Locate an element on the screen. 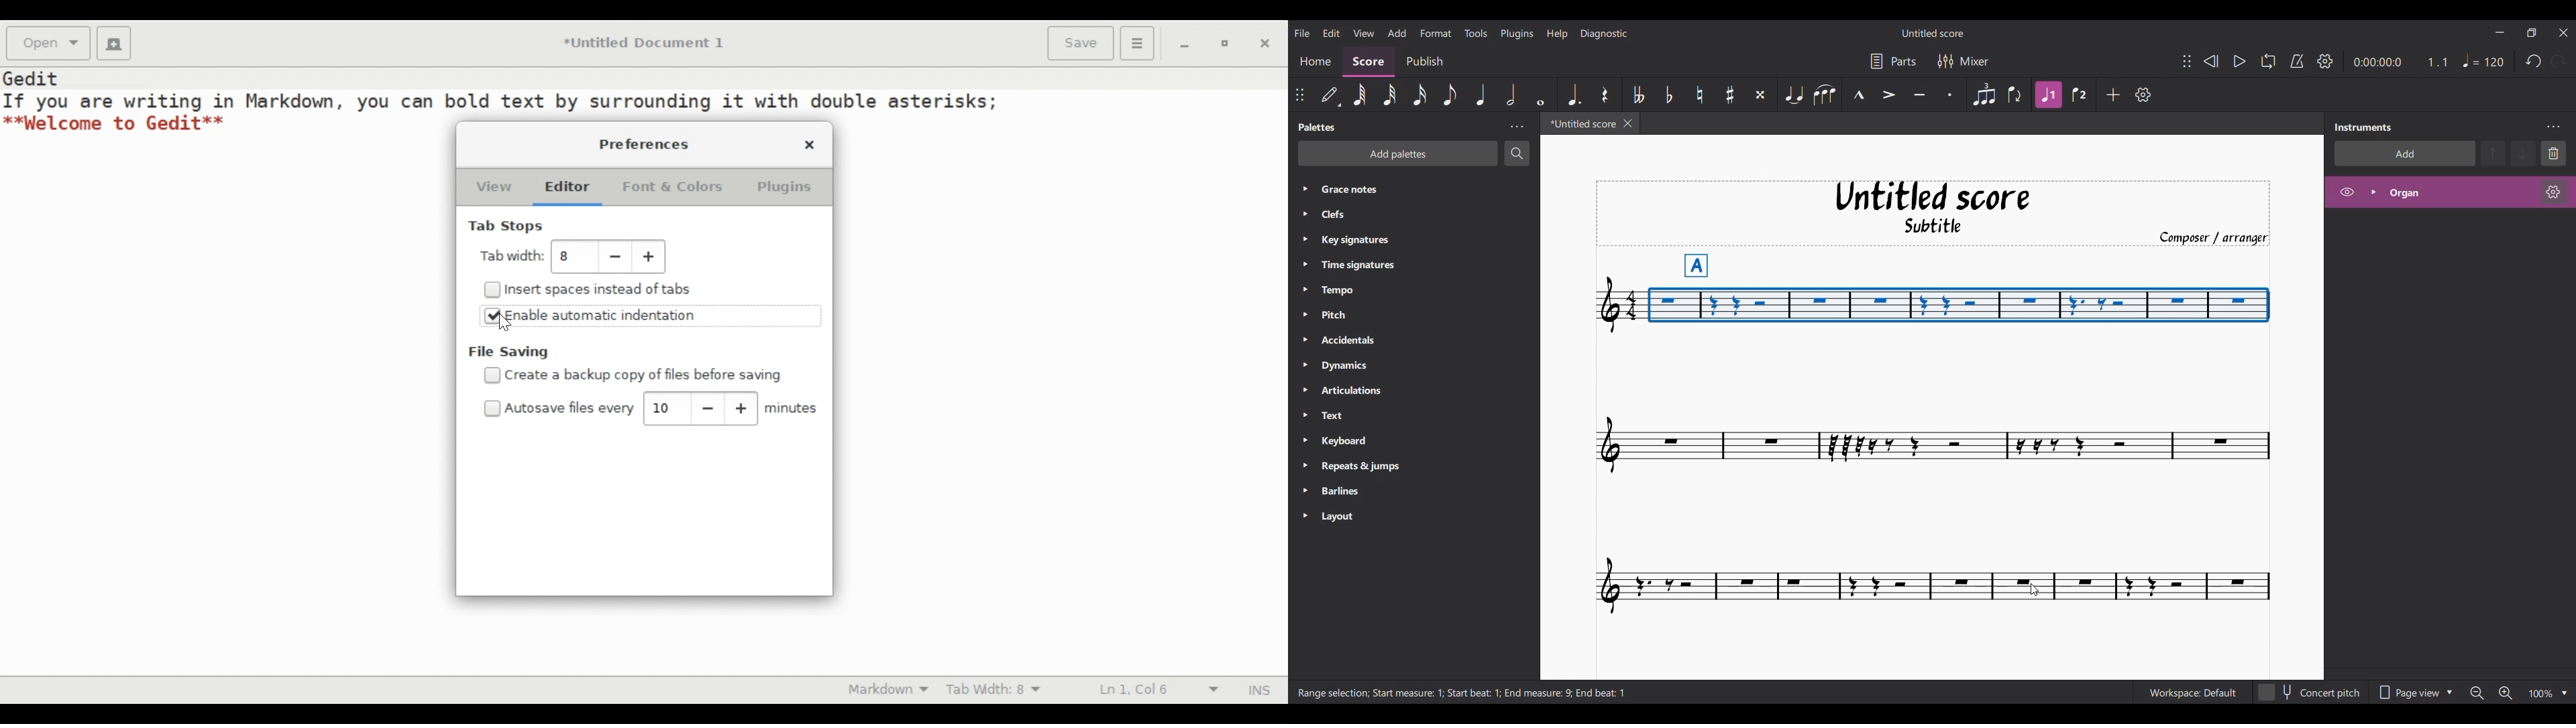 Image resolution: width=2576 pixels, height=728 pixels. Piano settings is located at coordinates (2553, 192).